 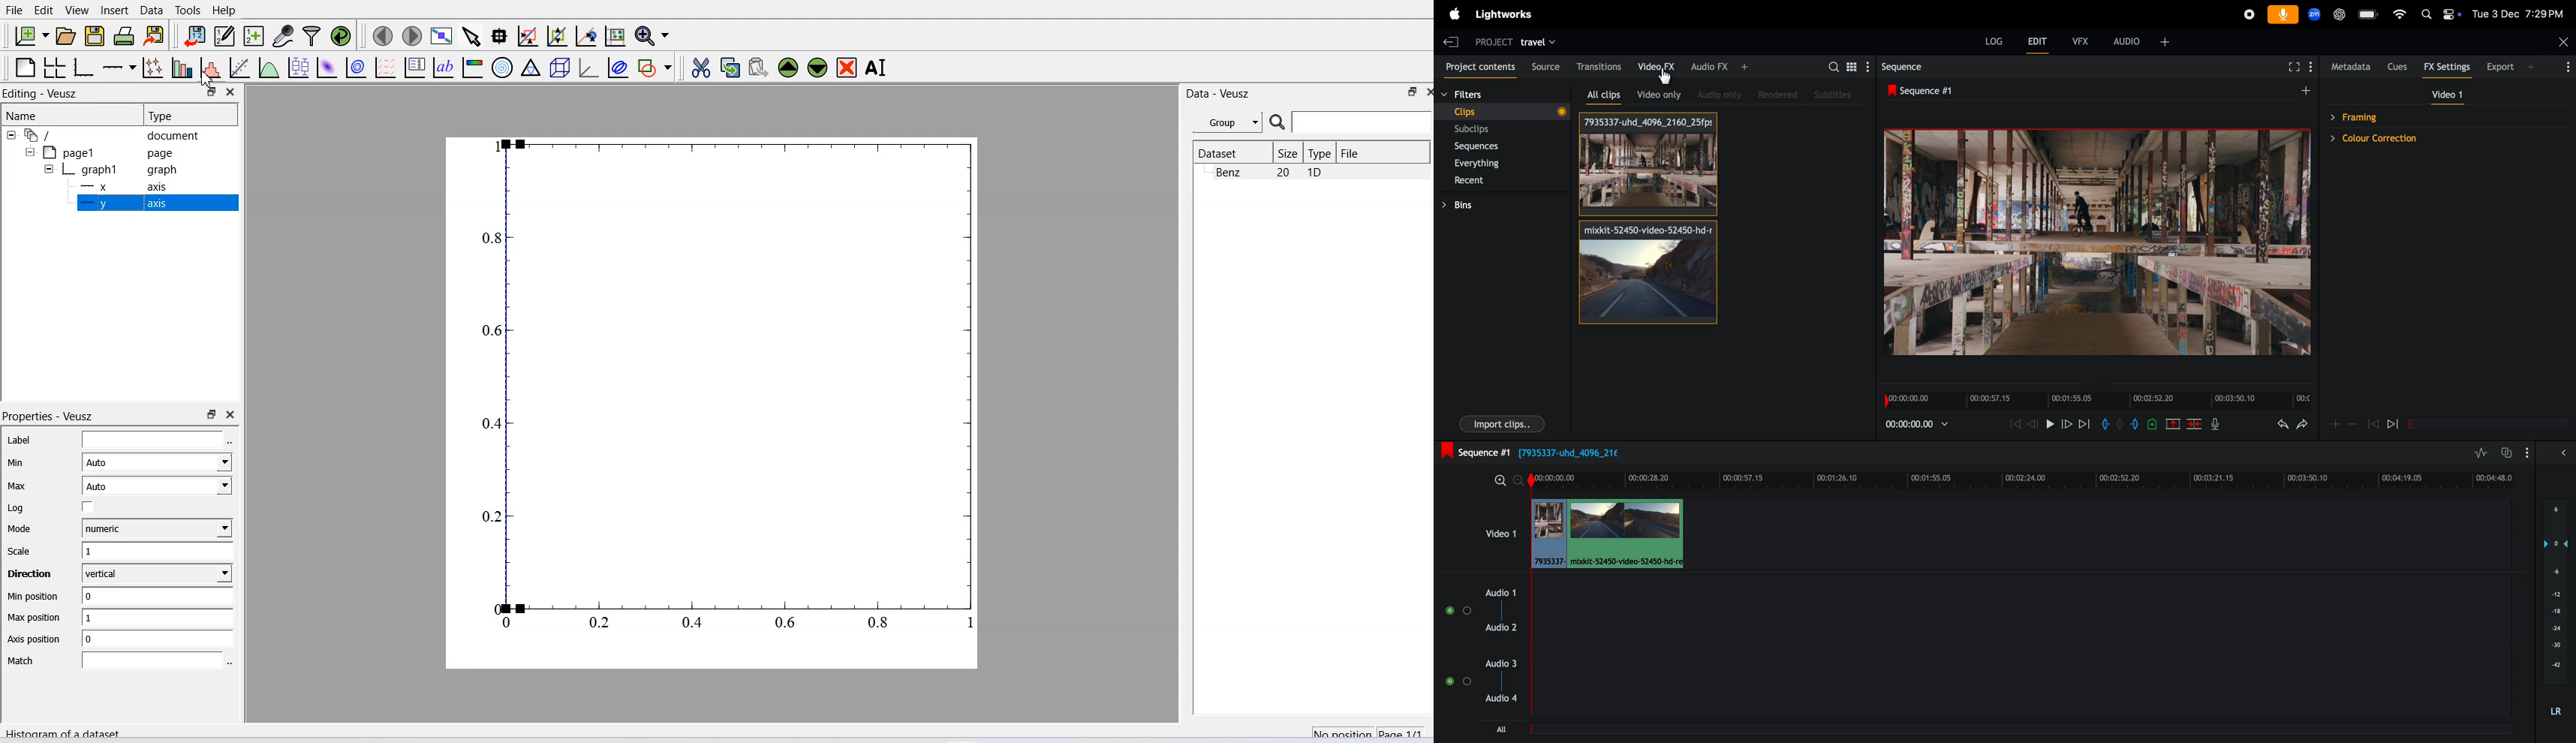 What do you see at coordinates (2481, 450) in the screenshot?
I see `toggle audio levels` at bounding box center [2481, 450].